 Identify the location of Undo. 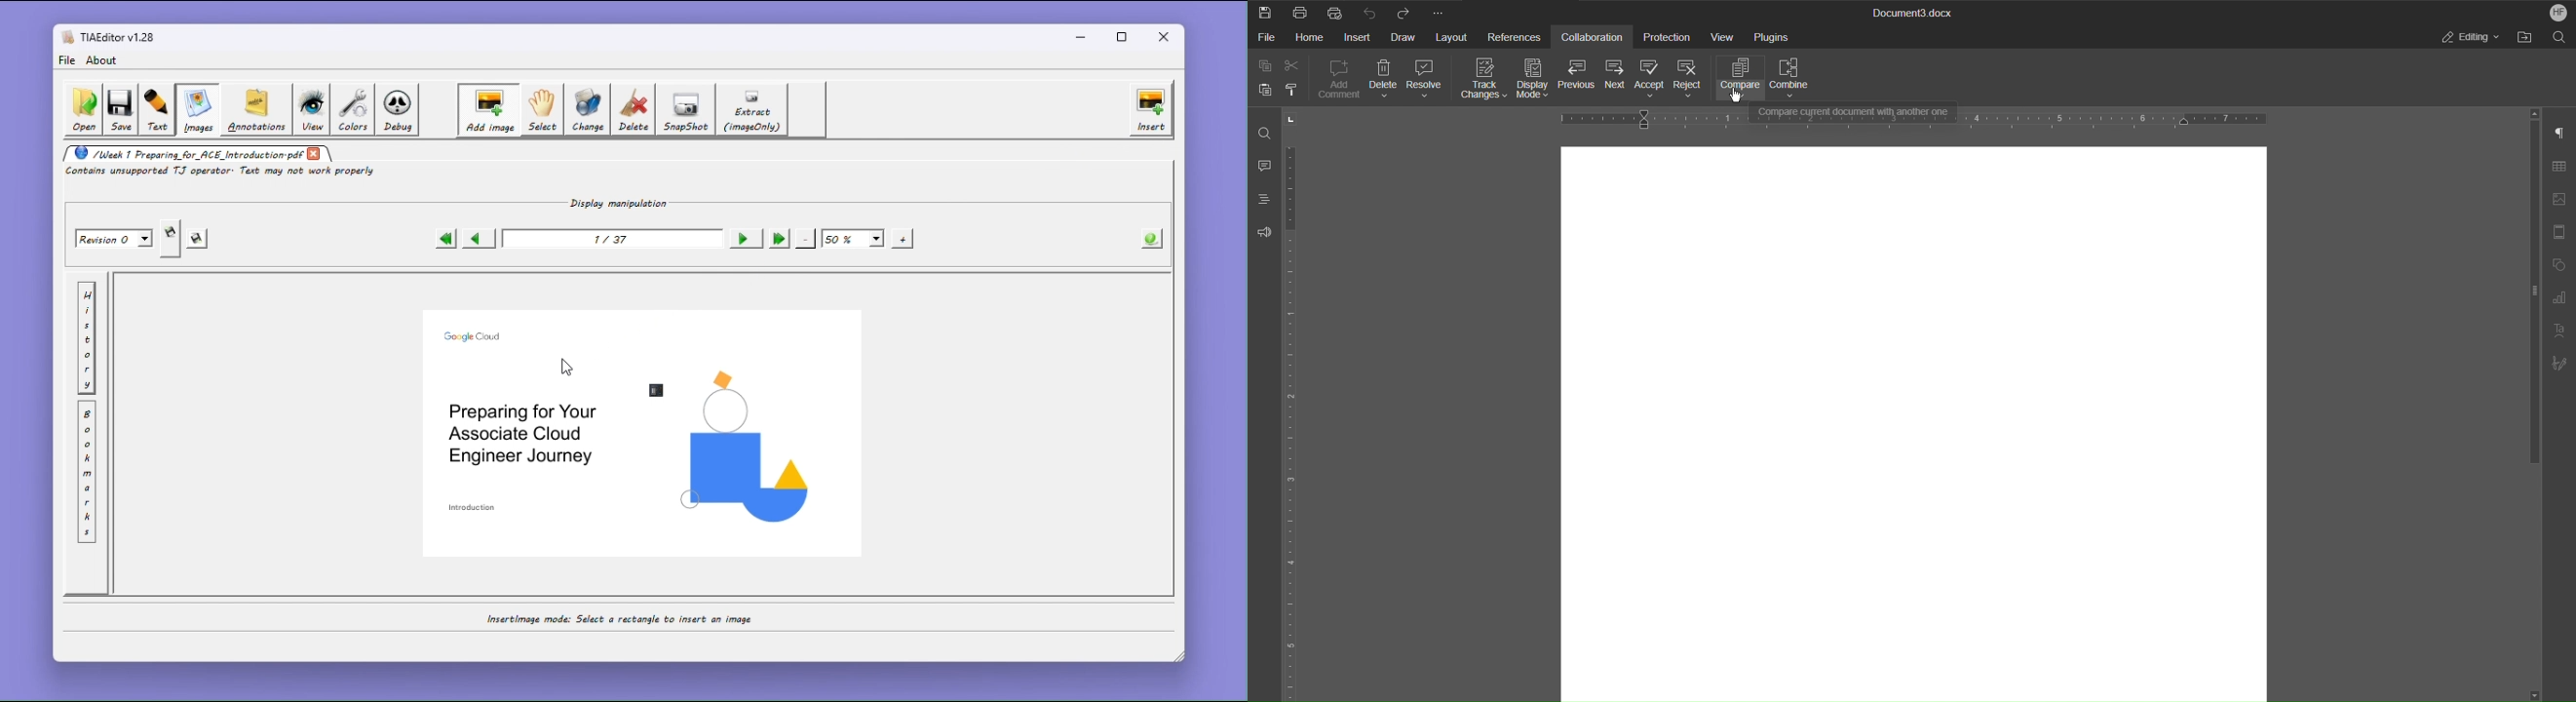
(1372, 12).